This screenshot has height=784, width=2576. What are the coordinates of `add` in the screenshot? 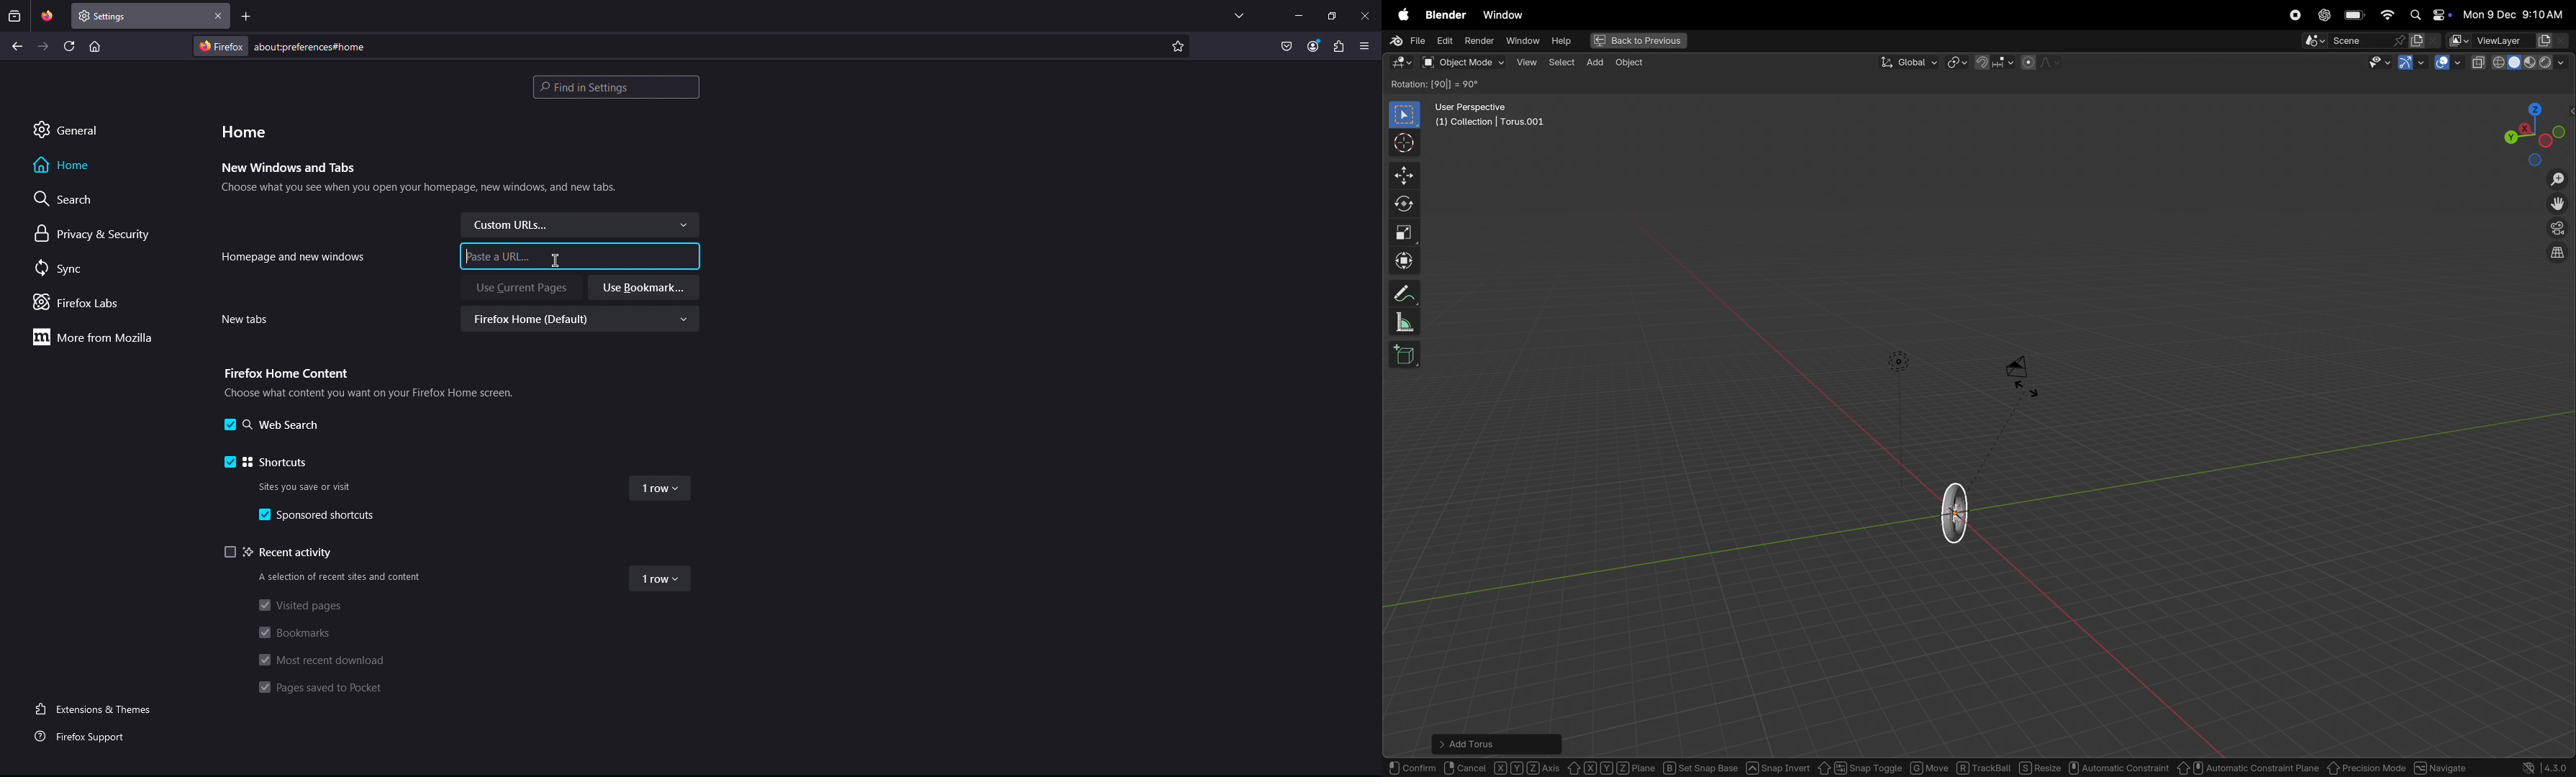 It's located at (1592, 62).